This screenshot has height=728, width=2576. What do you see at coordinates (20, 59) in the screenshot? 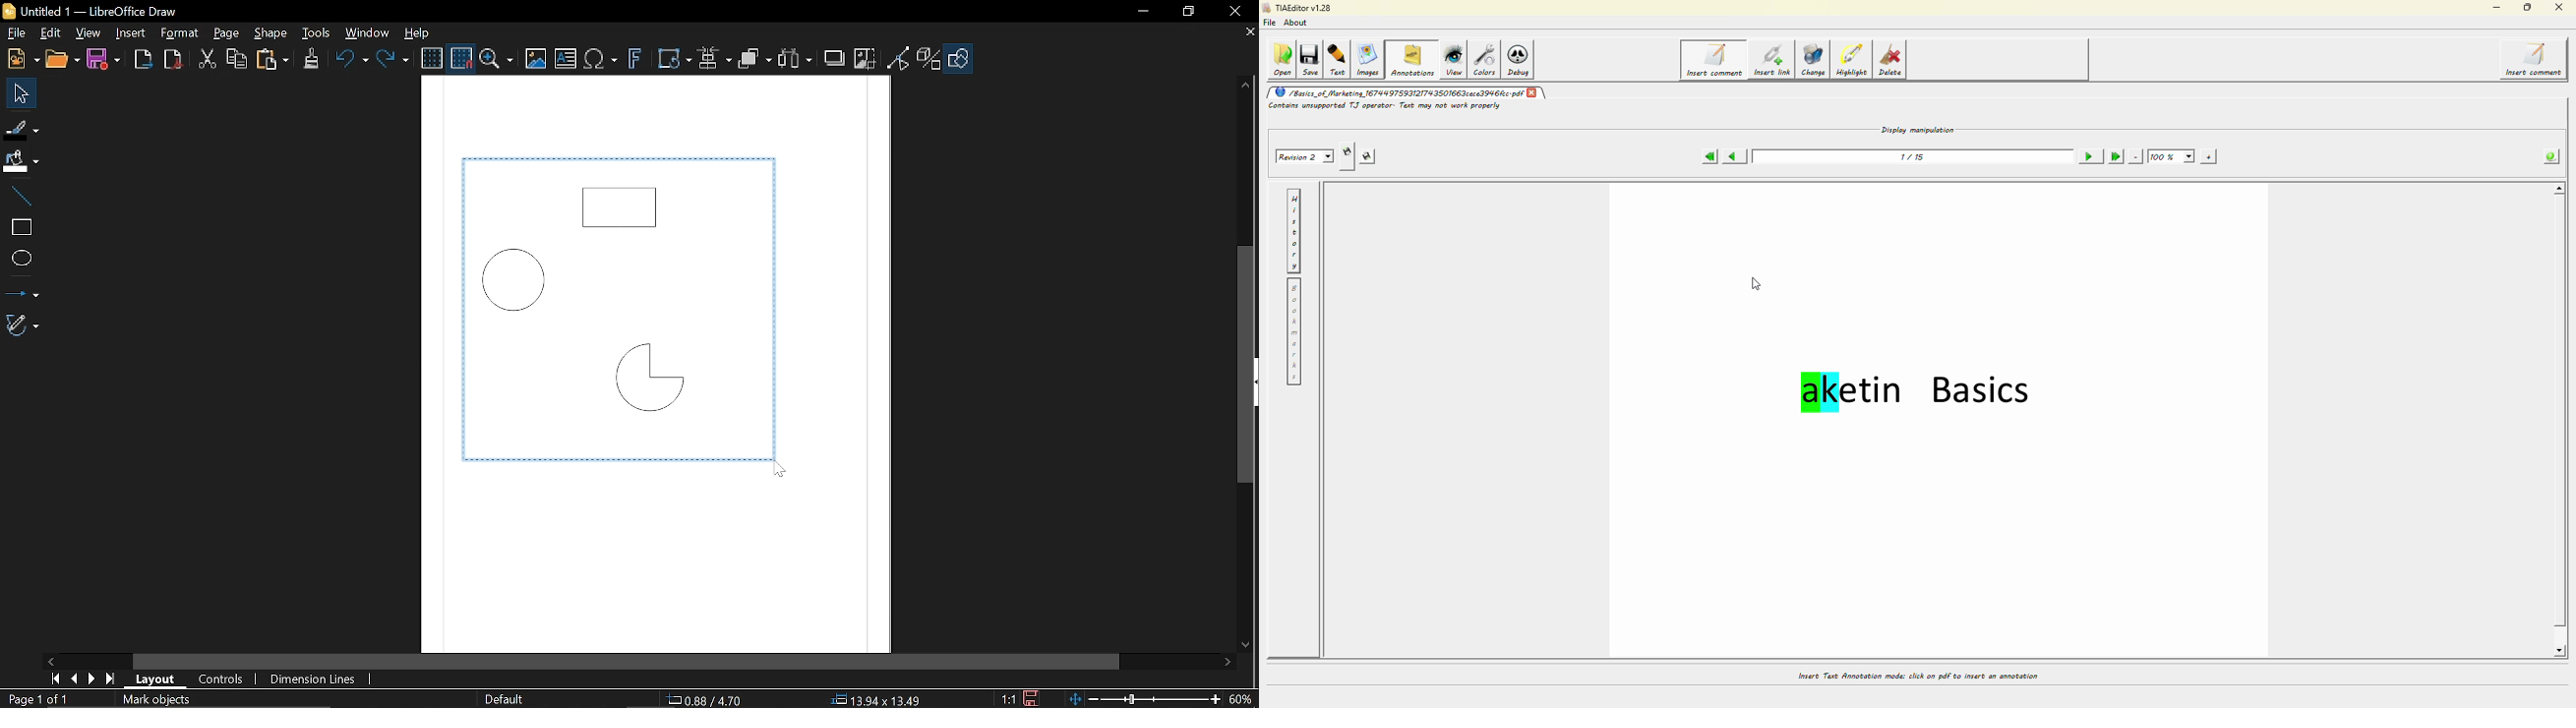
I see `New` at bounding box center [20, 59].